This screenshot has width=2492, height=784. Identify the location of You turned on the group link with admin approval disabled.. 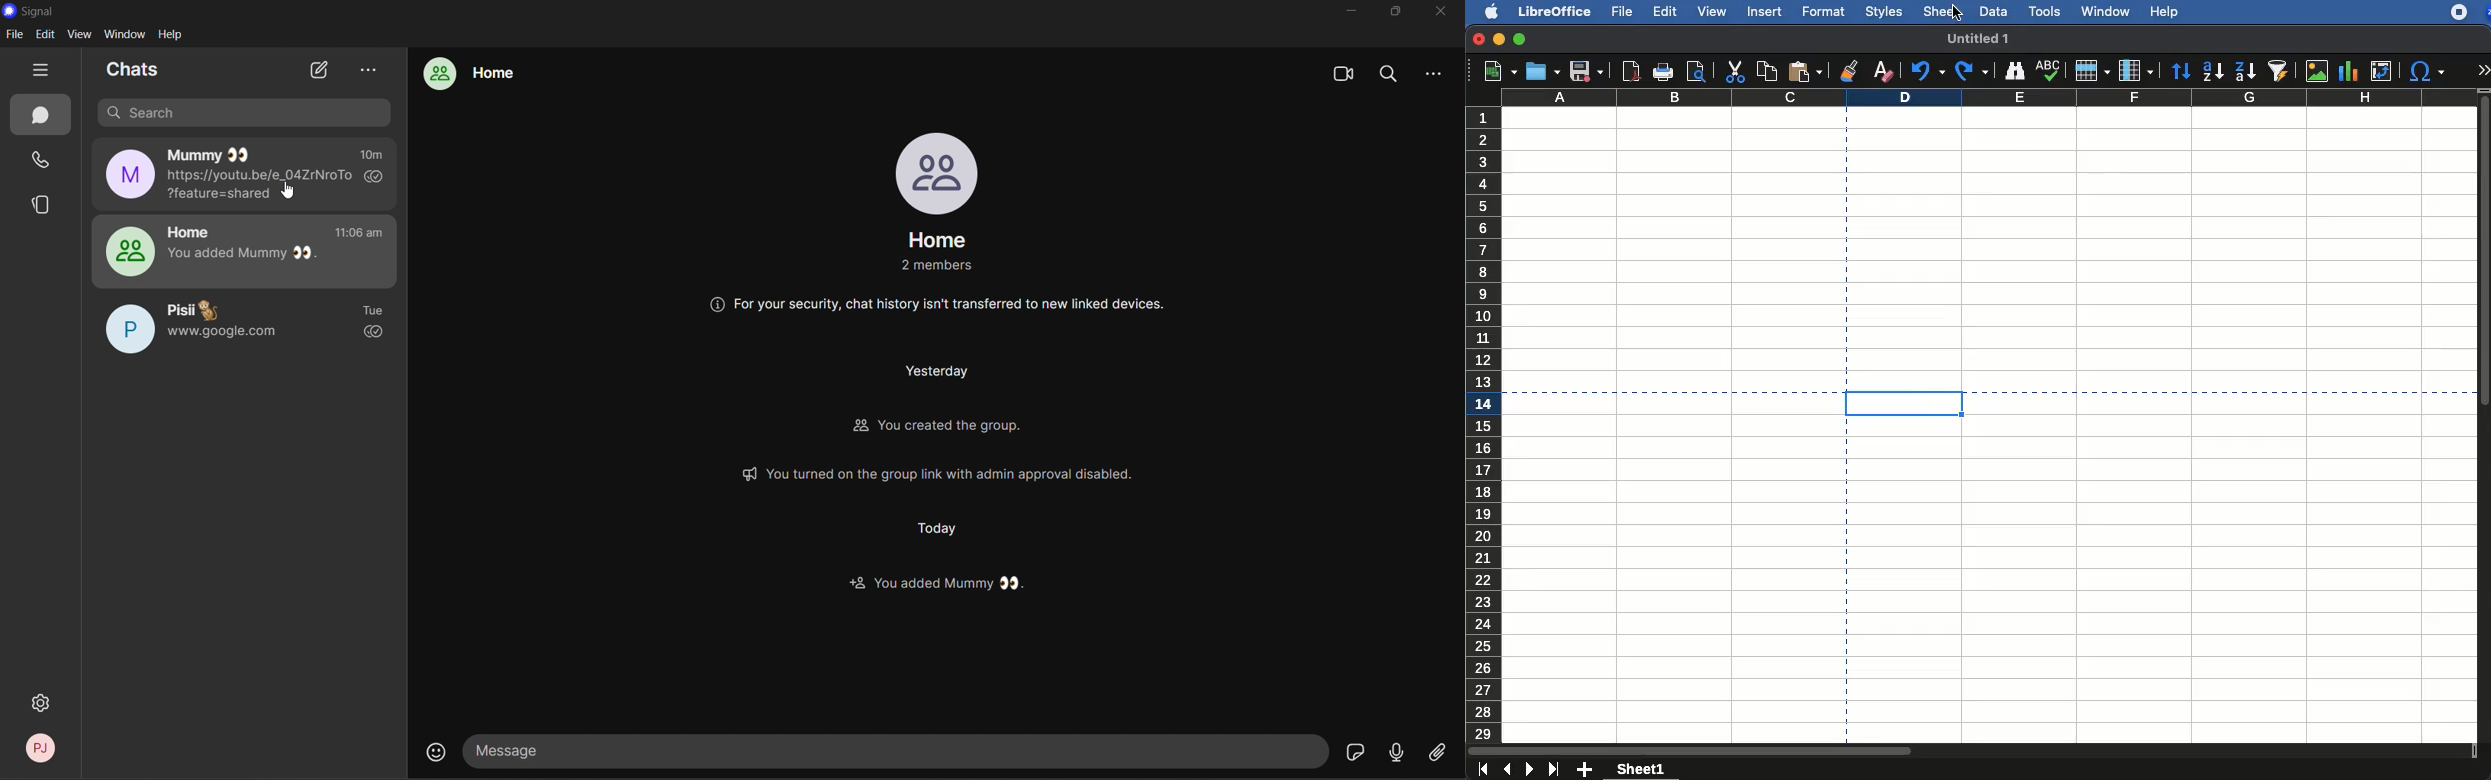
(937, 473).